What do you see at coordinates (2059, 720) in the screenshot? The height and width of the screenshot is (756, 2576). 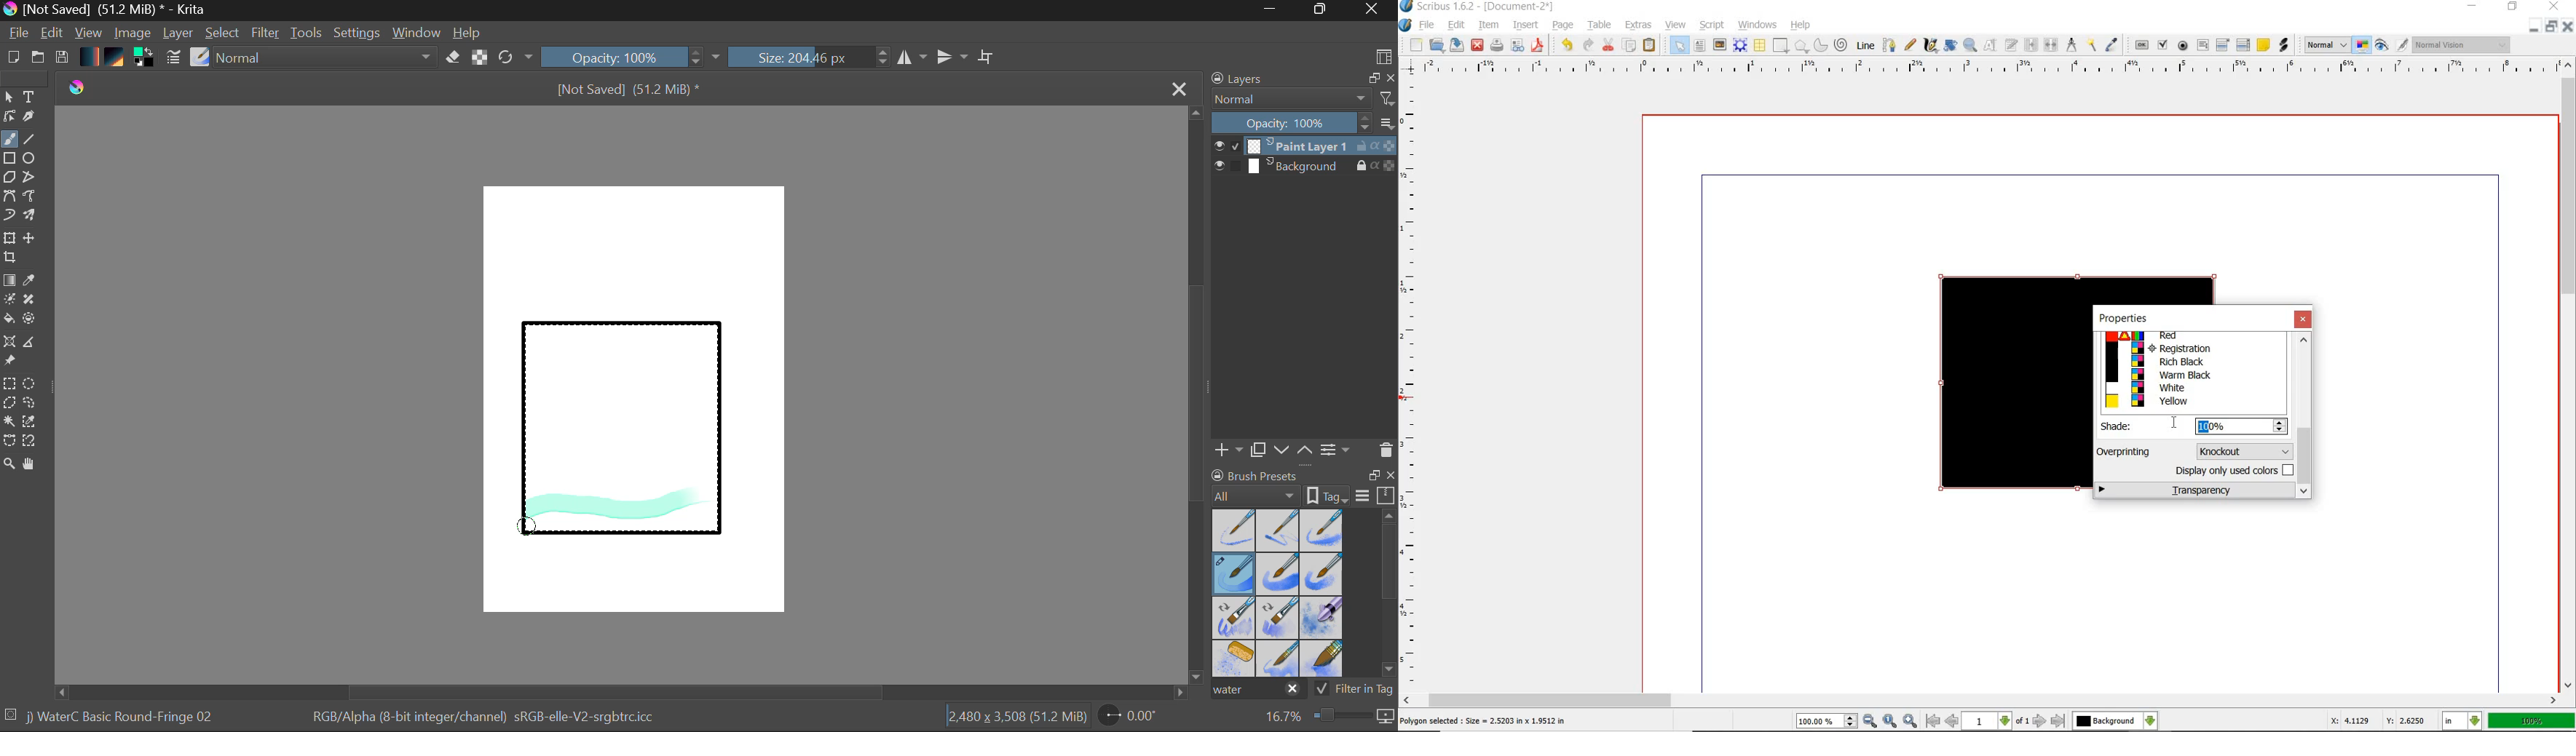 I see `go to last page` at bounding box center [2059, 720].